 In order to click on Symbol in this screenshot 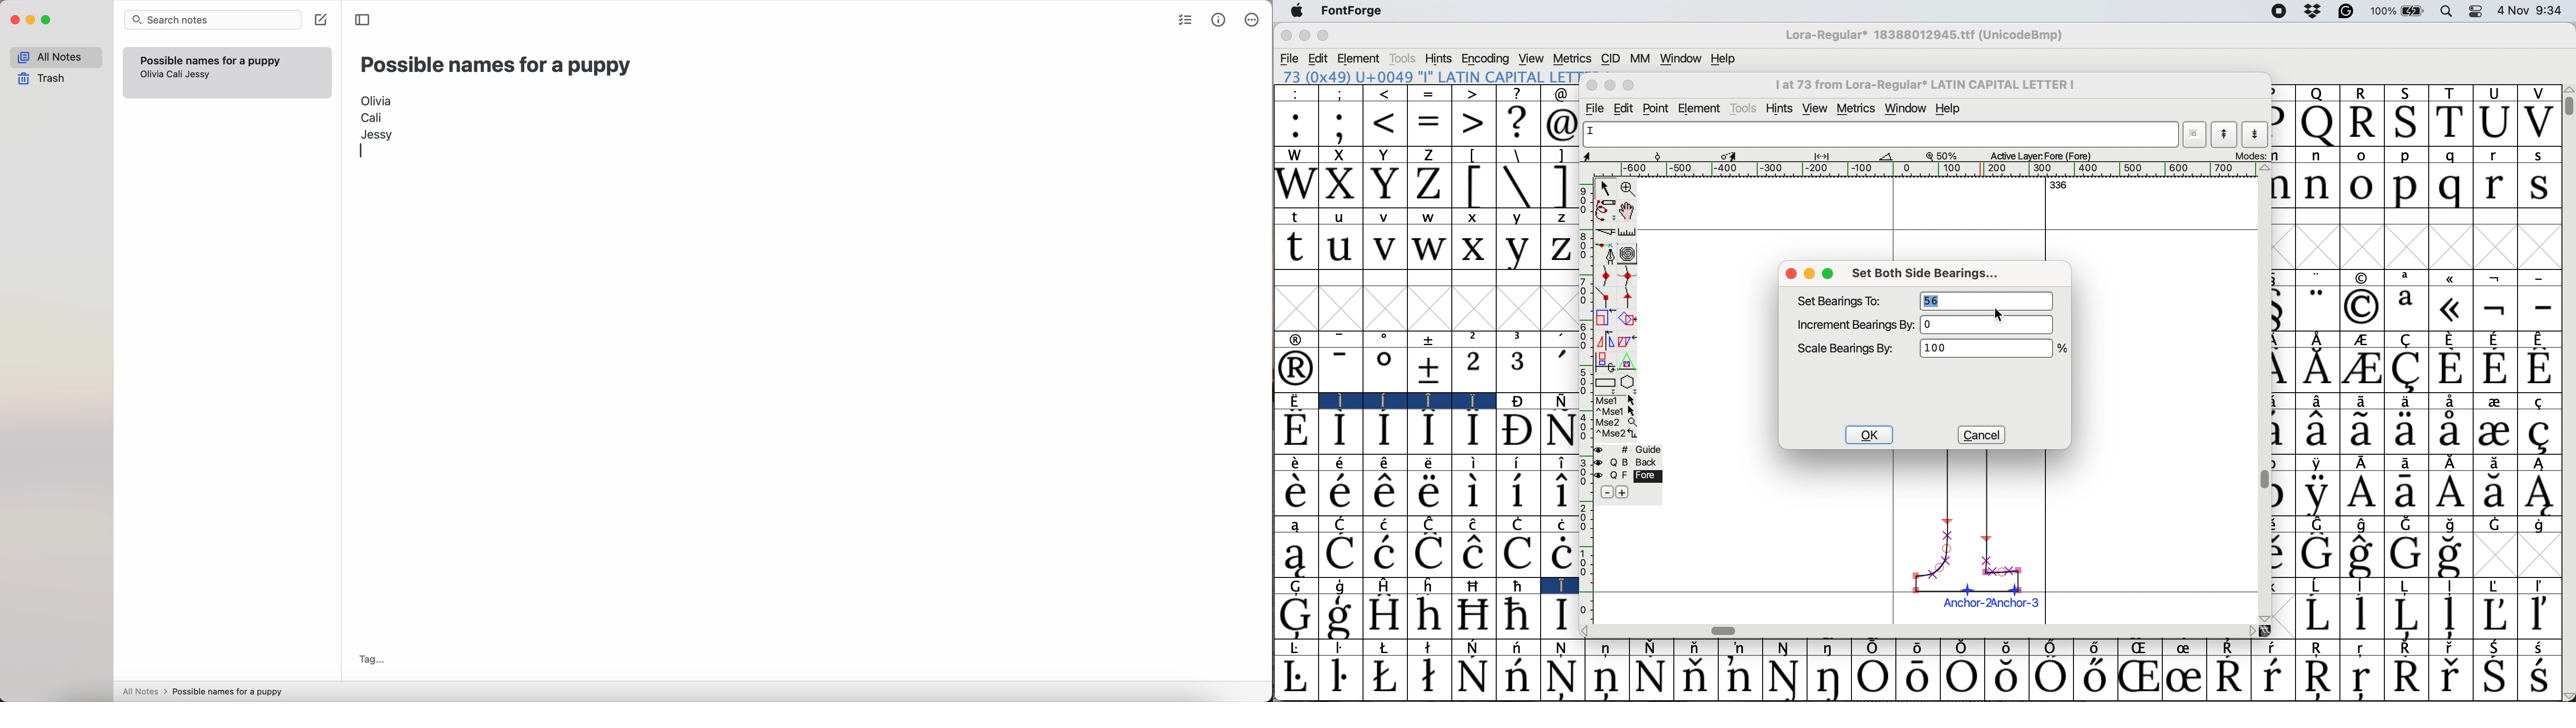, I will do `click(2367, 524)`.